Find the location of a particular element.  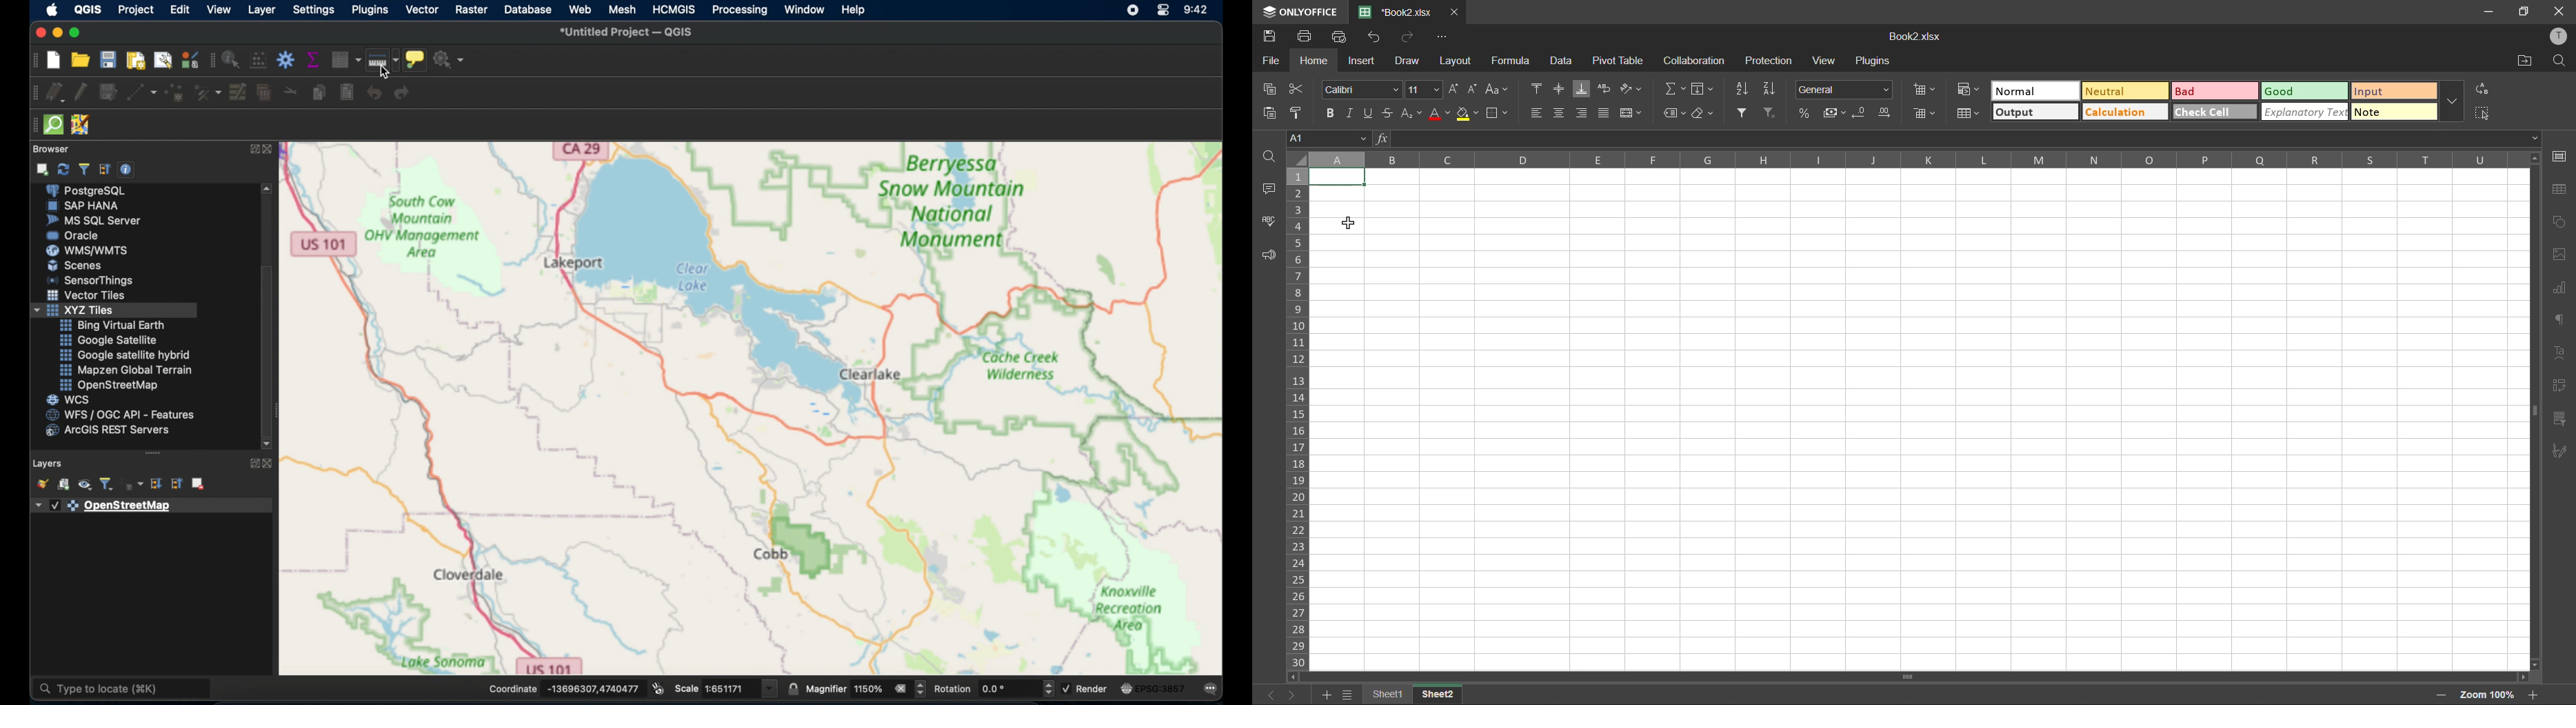

replace is located at coordinates (2482, 90).